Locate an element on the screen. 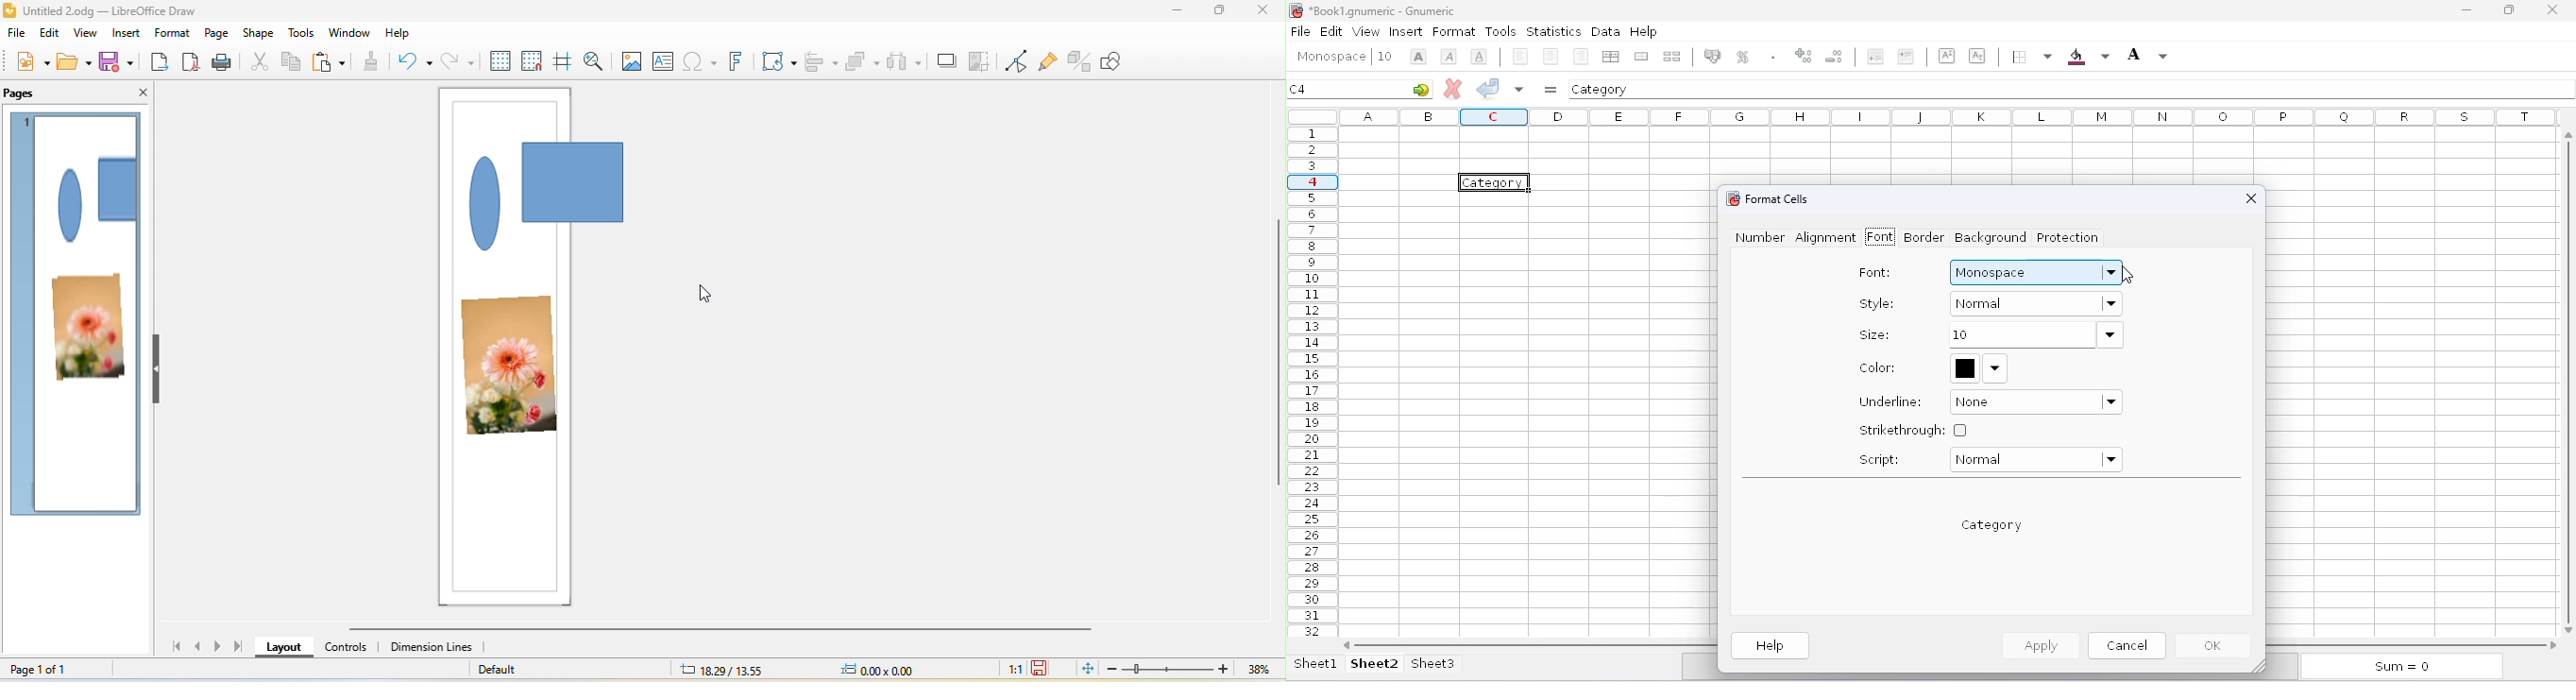 The image size is (2576, 700). file is located at coordinates (1300, 31).